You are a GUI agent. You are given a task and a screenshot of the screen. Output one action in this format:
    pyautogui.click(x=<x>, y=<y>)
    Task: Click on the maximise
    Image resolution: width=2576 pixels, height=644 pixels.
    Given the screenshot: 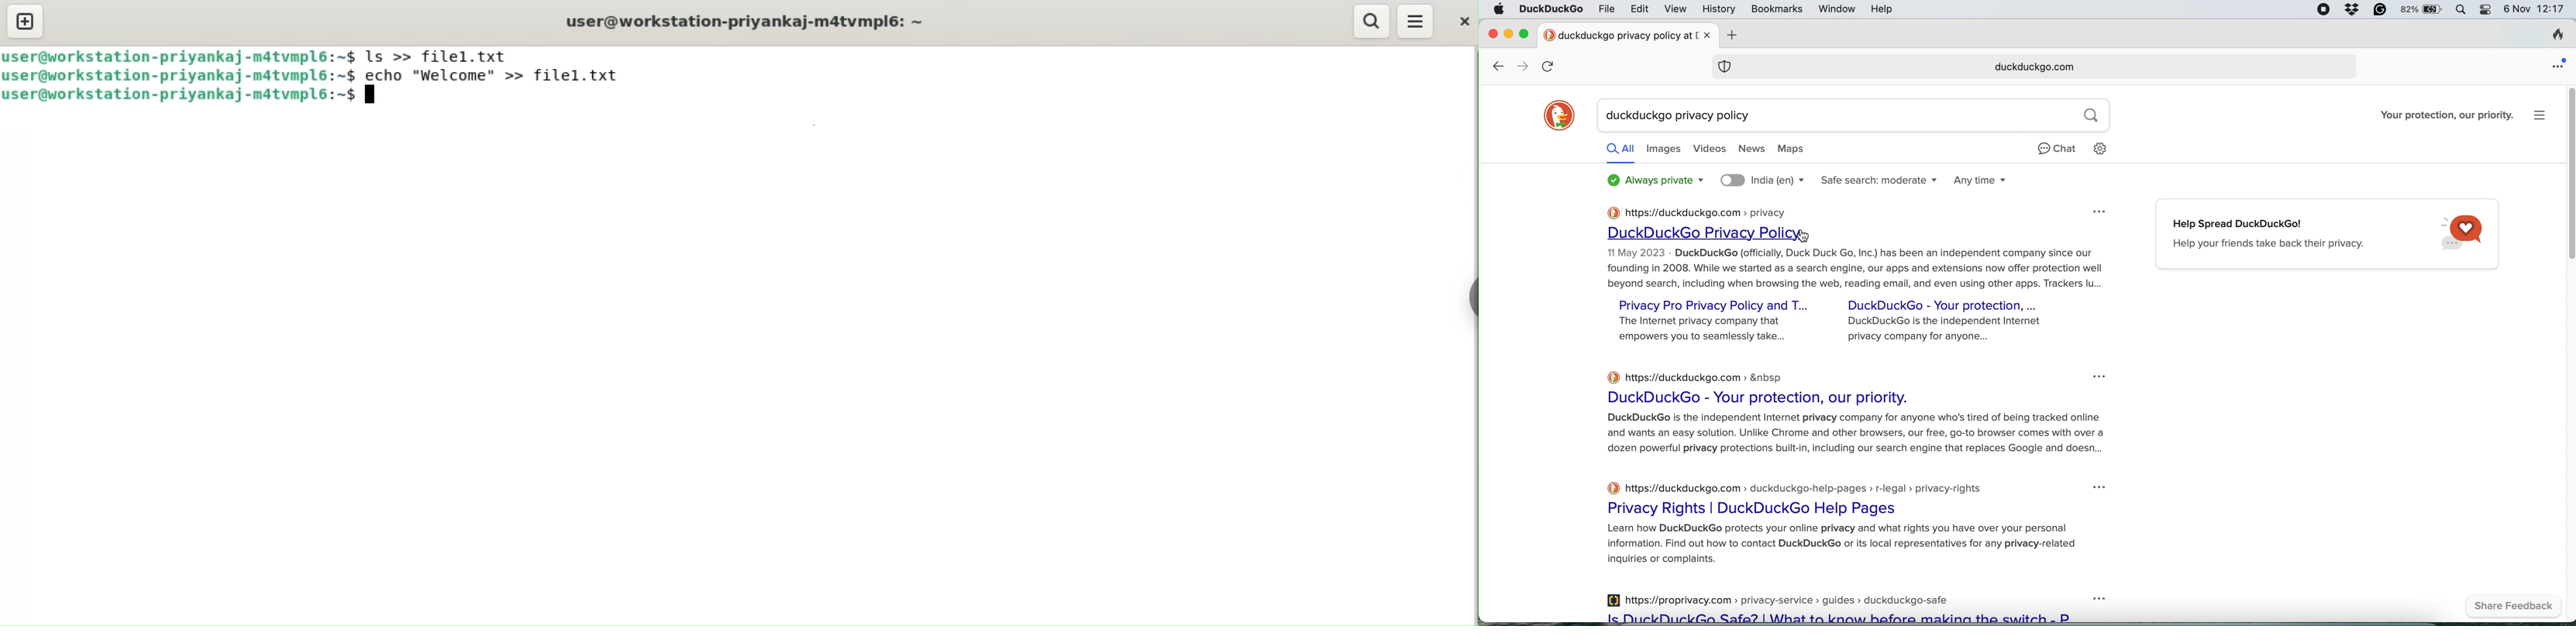 What is the action you would take?
    pyautogui.click(x=1526, y=34)
    